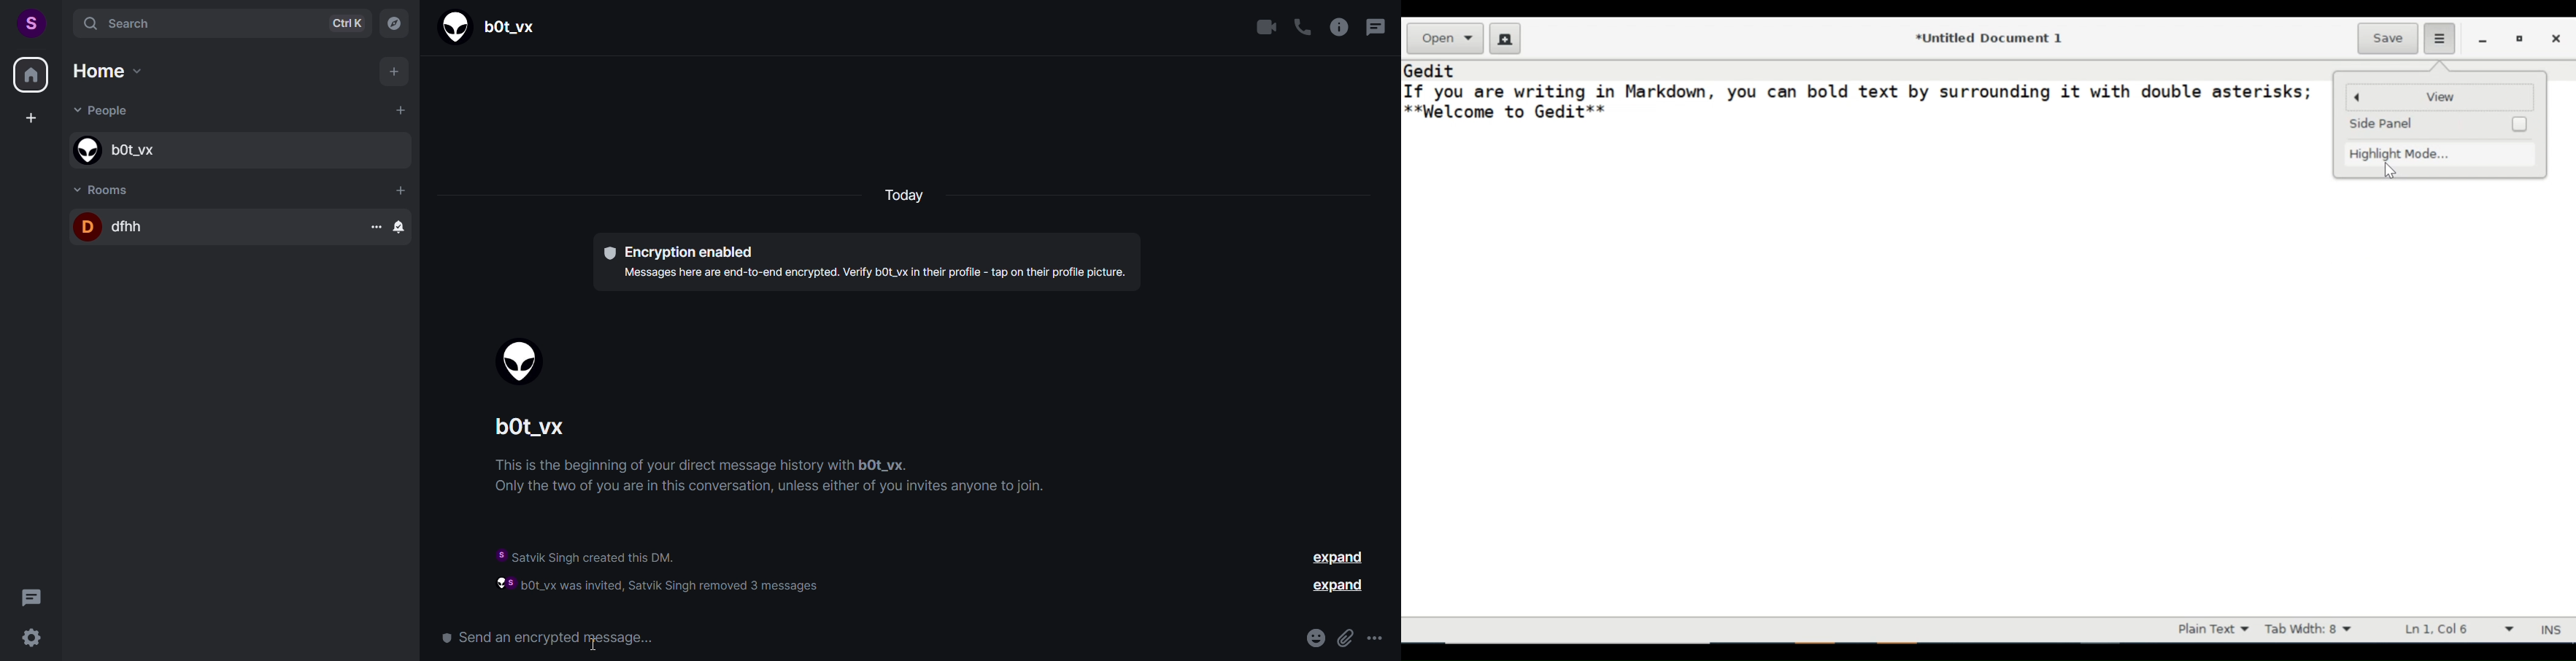 The height and width of the screenshot is (672, 2576). Describe the element at coordinates (401, 227) in the screenshot. I see `room options` at that location.